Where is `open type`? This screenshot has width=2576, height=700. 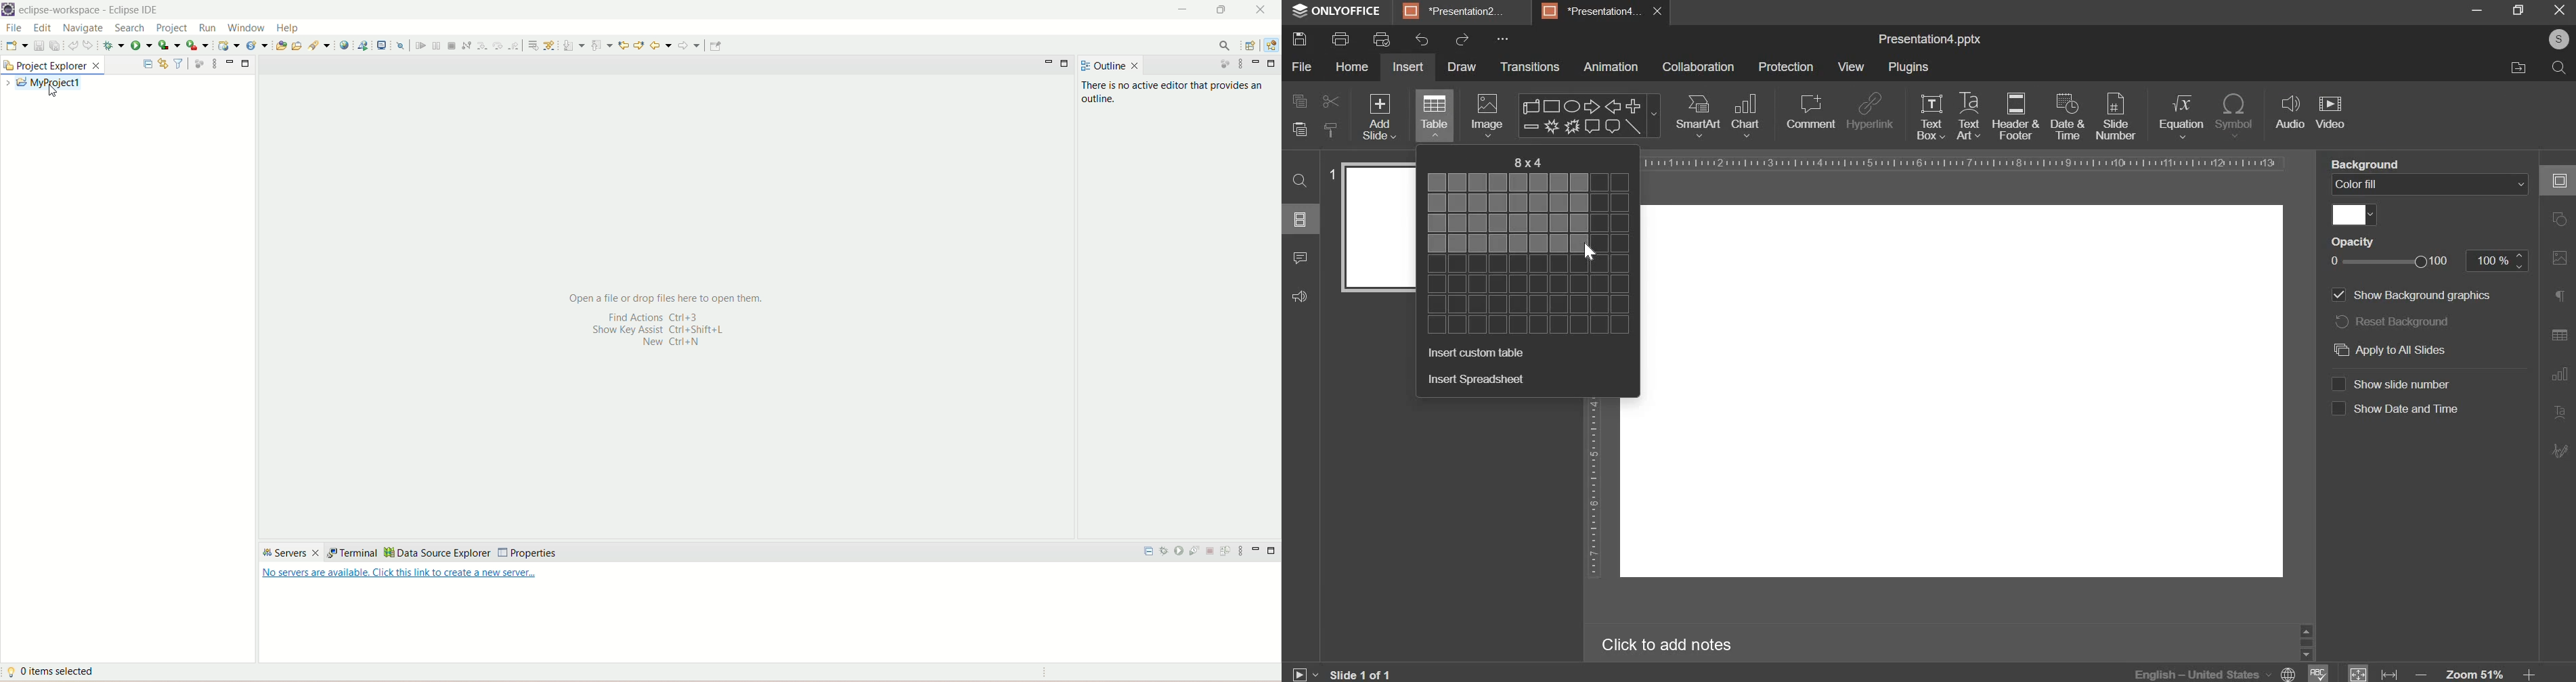
open type is located at coordinates (279, 46).